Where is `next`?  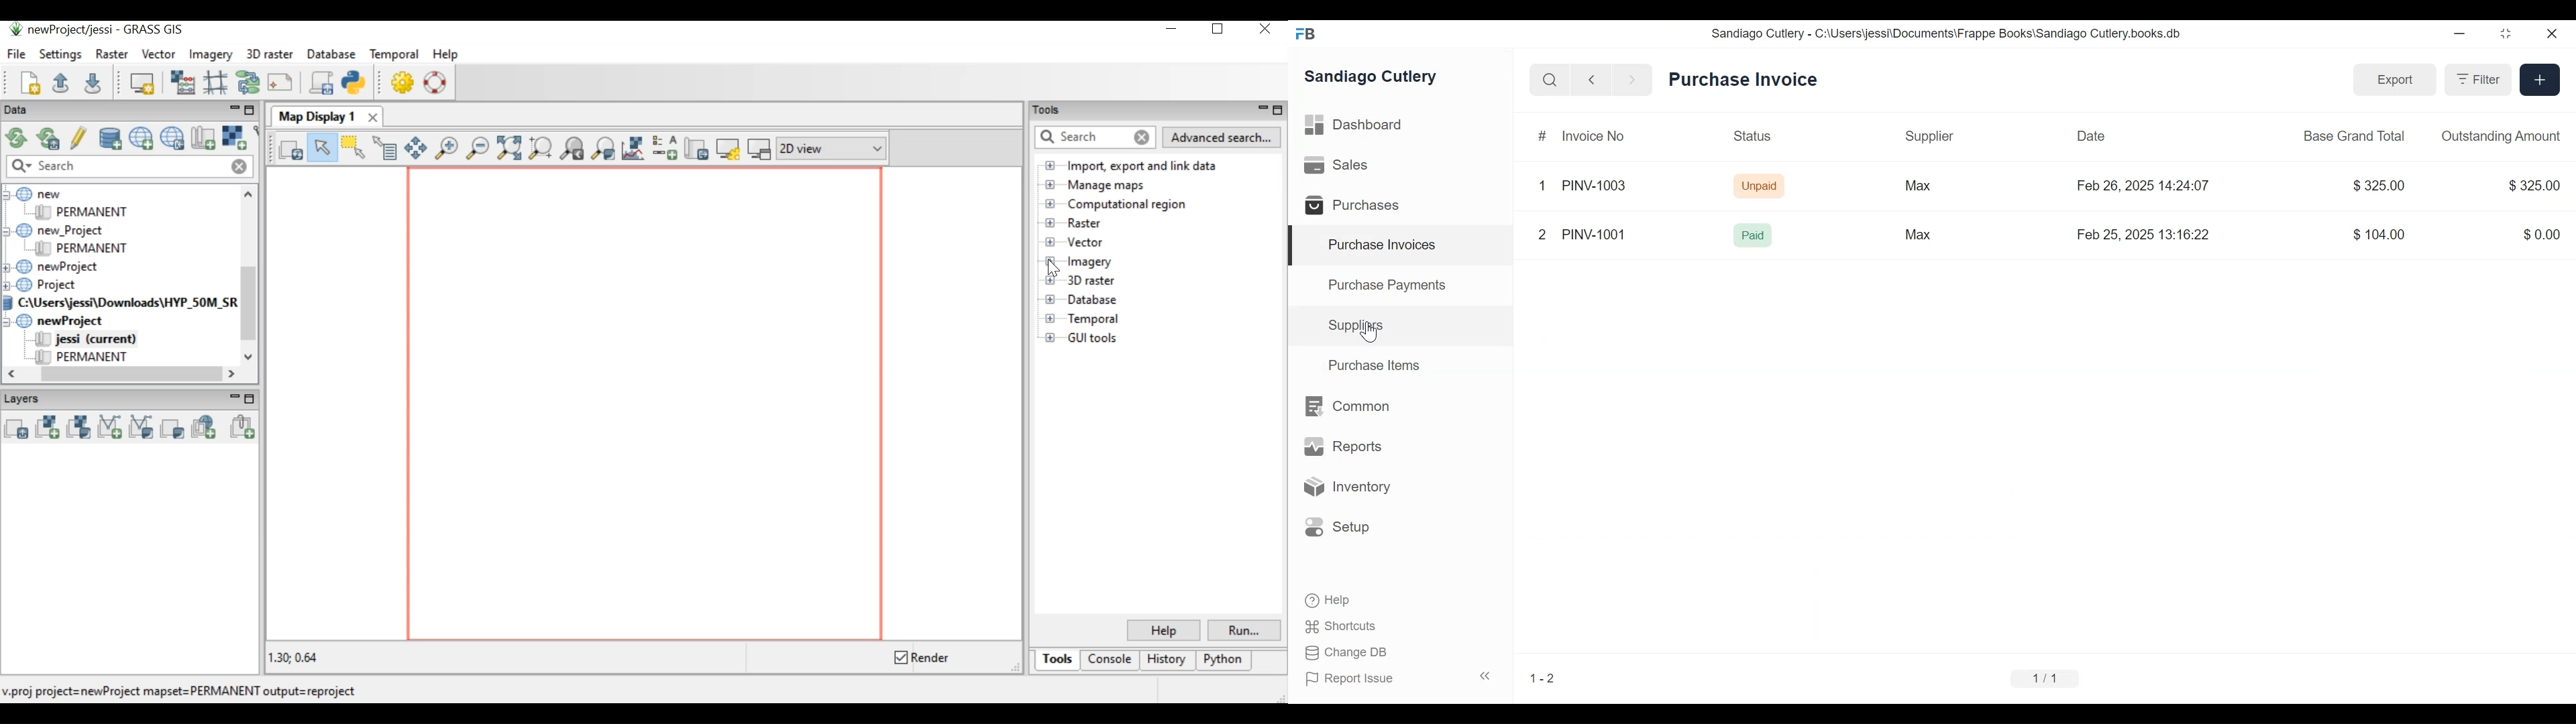 next is located at coordinates (1631, 78).